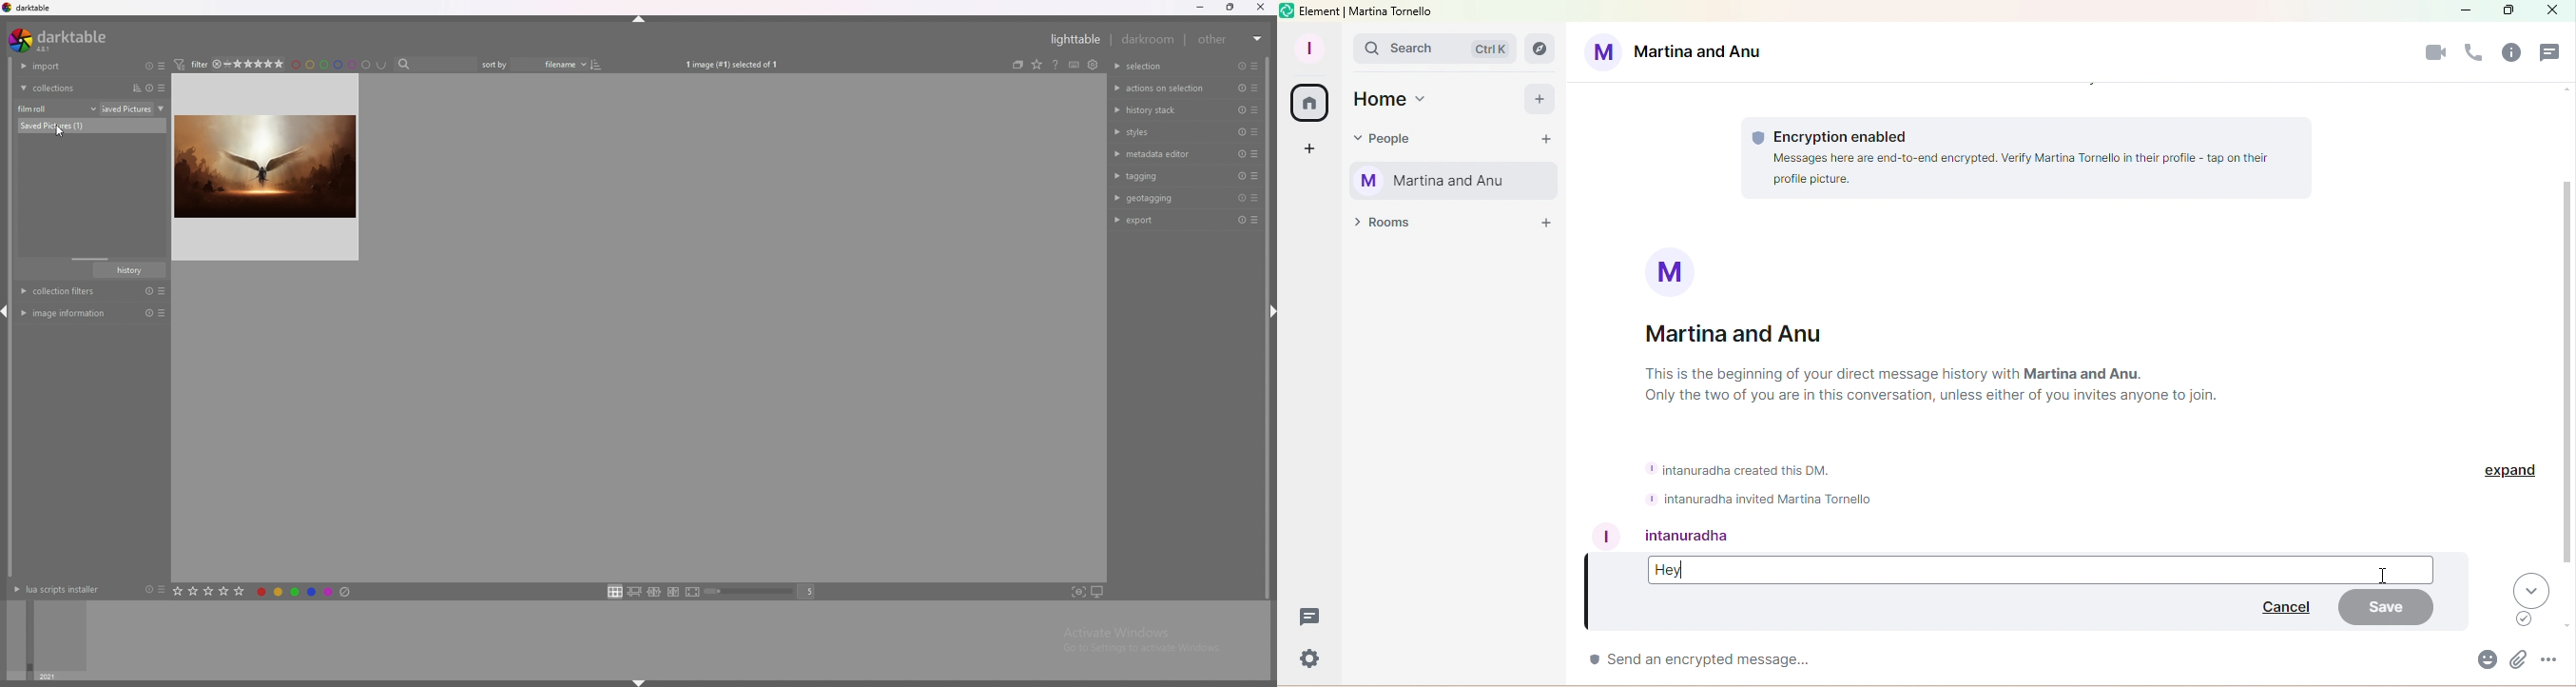 This screenshot has width=2576, height=700. What do you see at coordinates (130, 270) in the screenshot?
I see `history name` at bounding box center [130, 270].